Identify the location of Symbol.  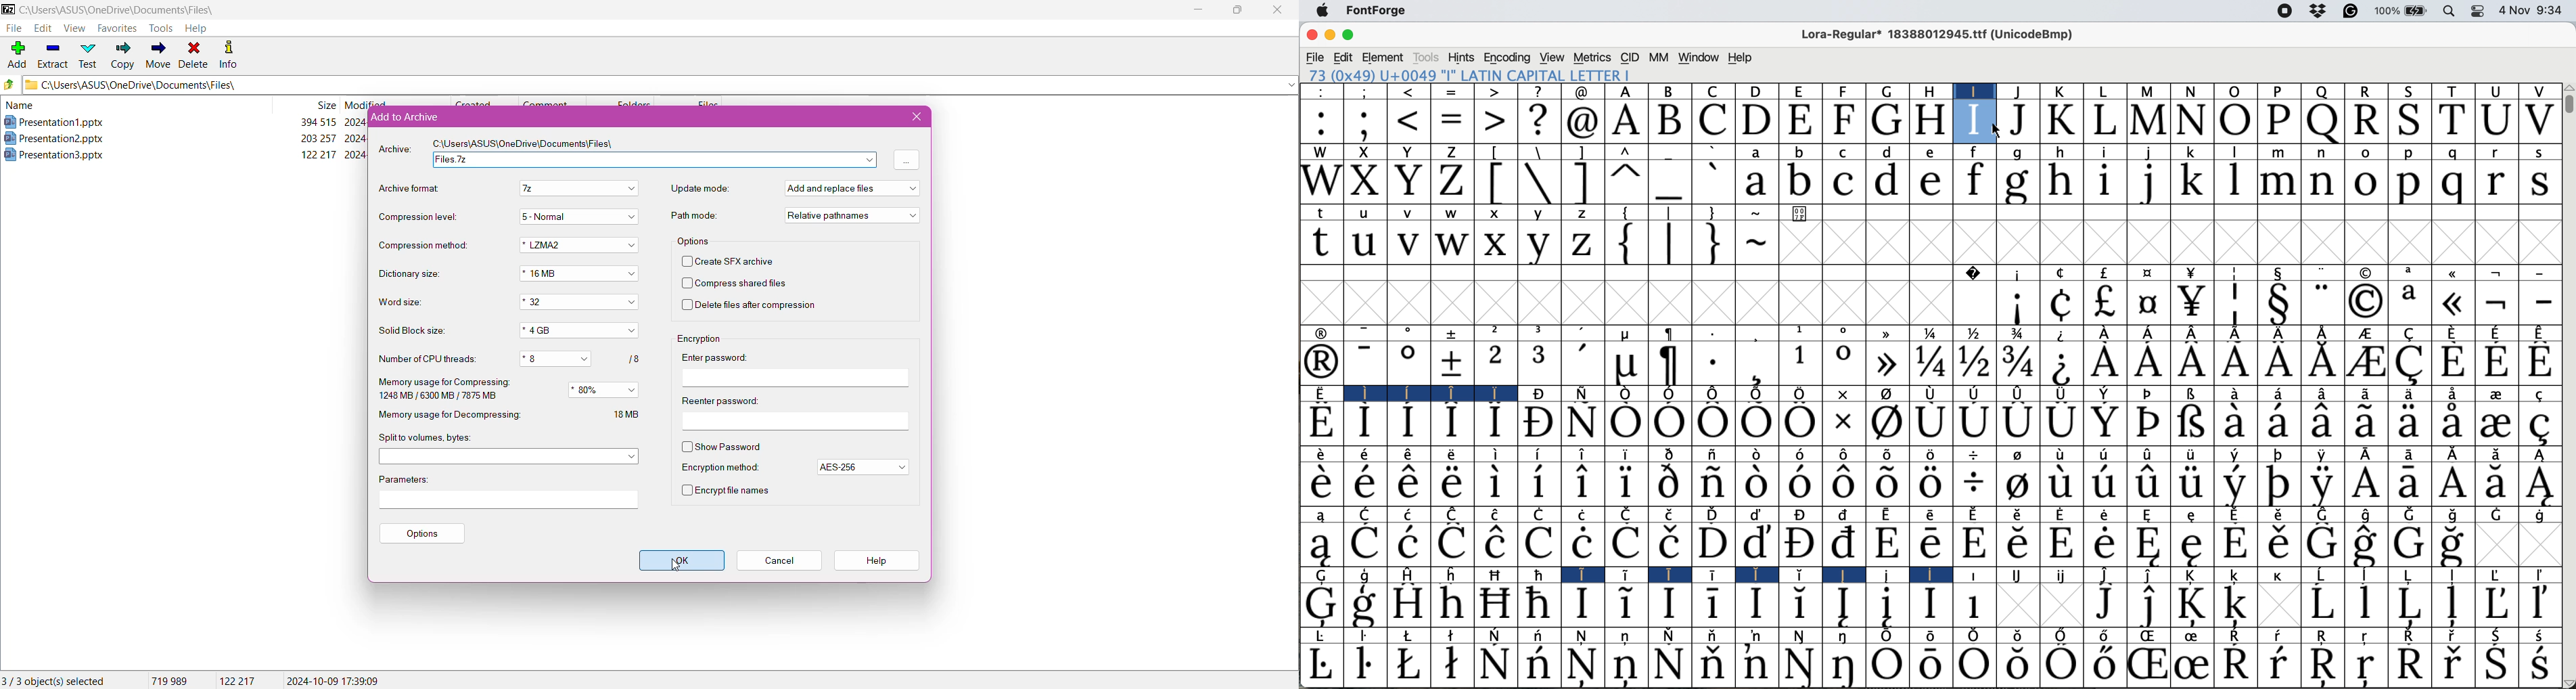
(2412, 423).